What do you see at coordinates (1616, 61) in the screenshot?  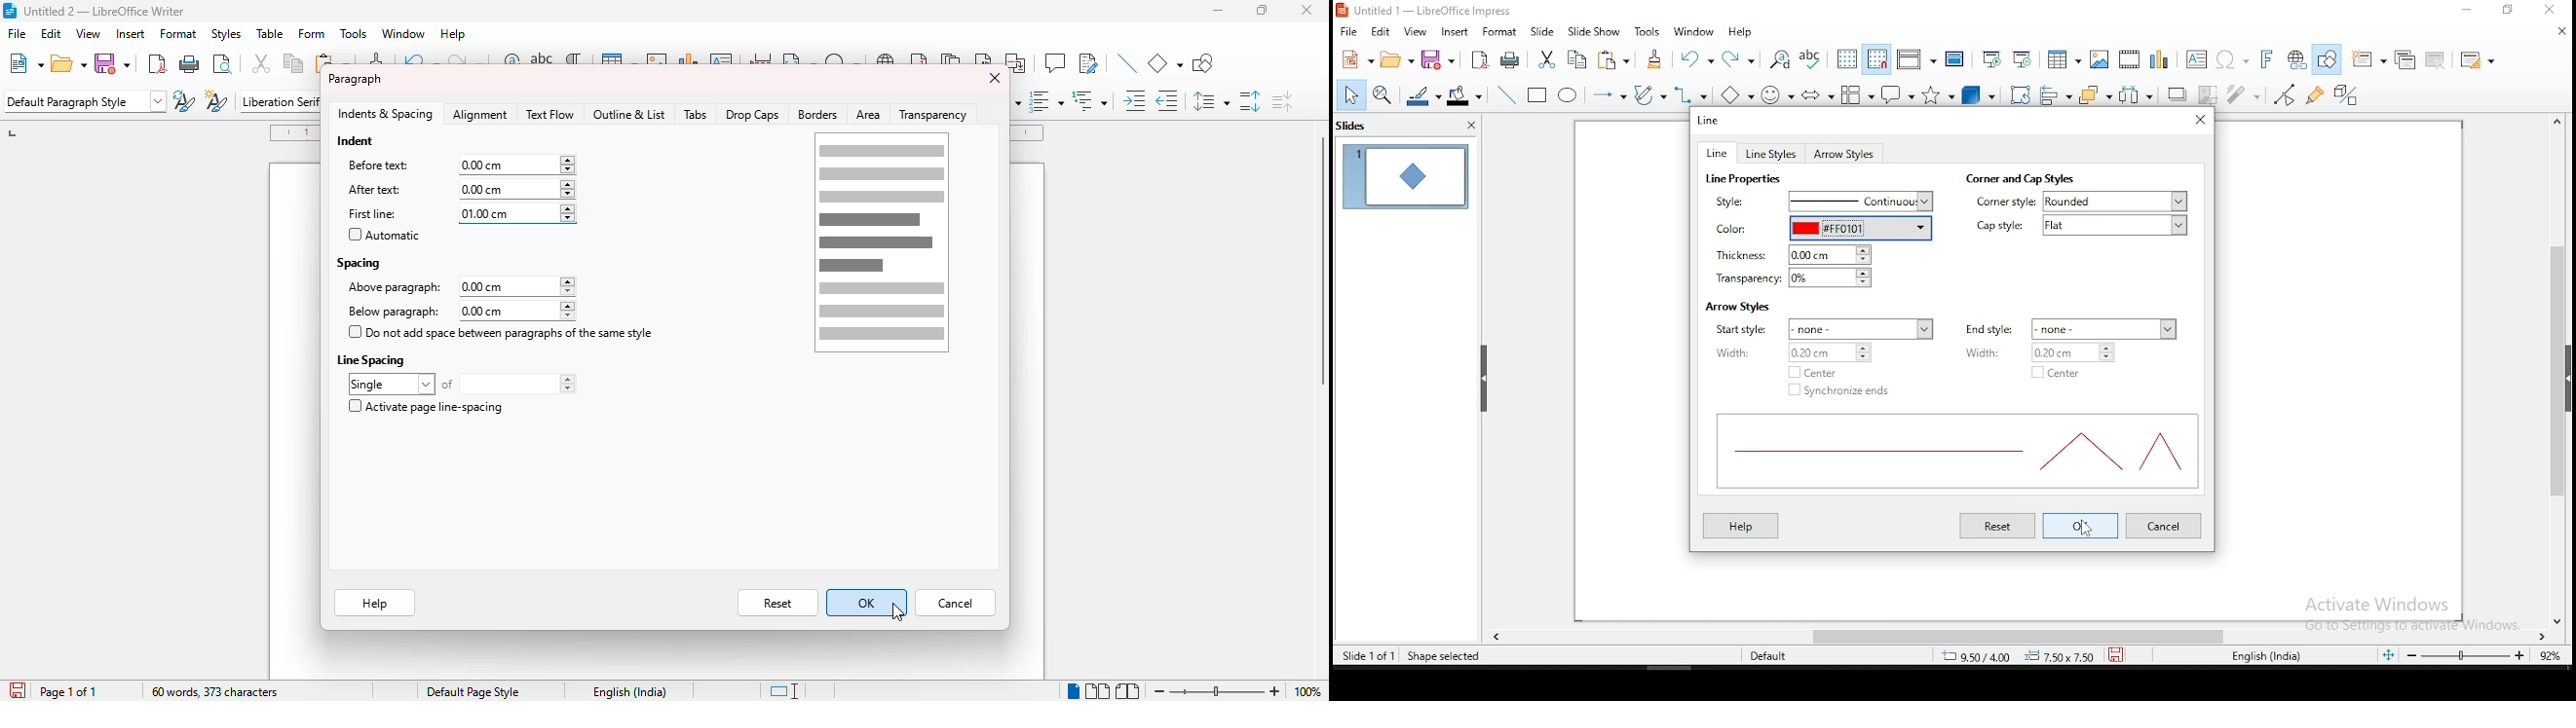 I see `paste` at bounding box center [1616, 61].